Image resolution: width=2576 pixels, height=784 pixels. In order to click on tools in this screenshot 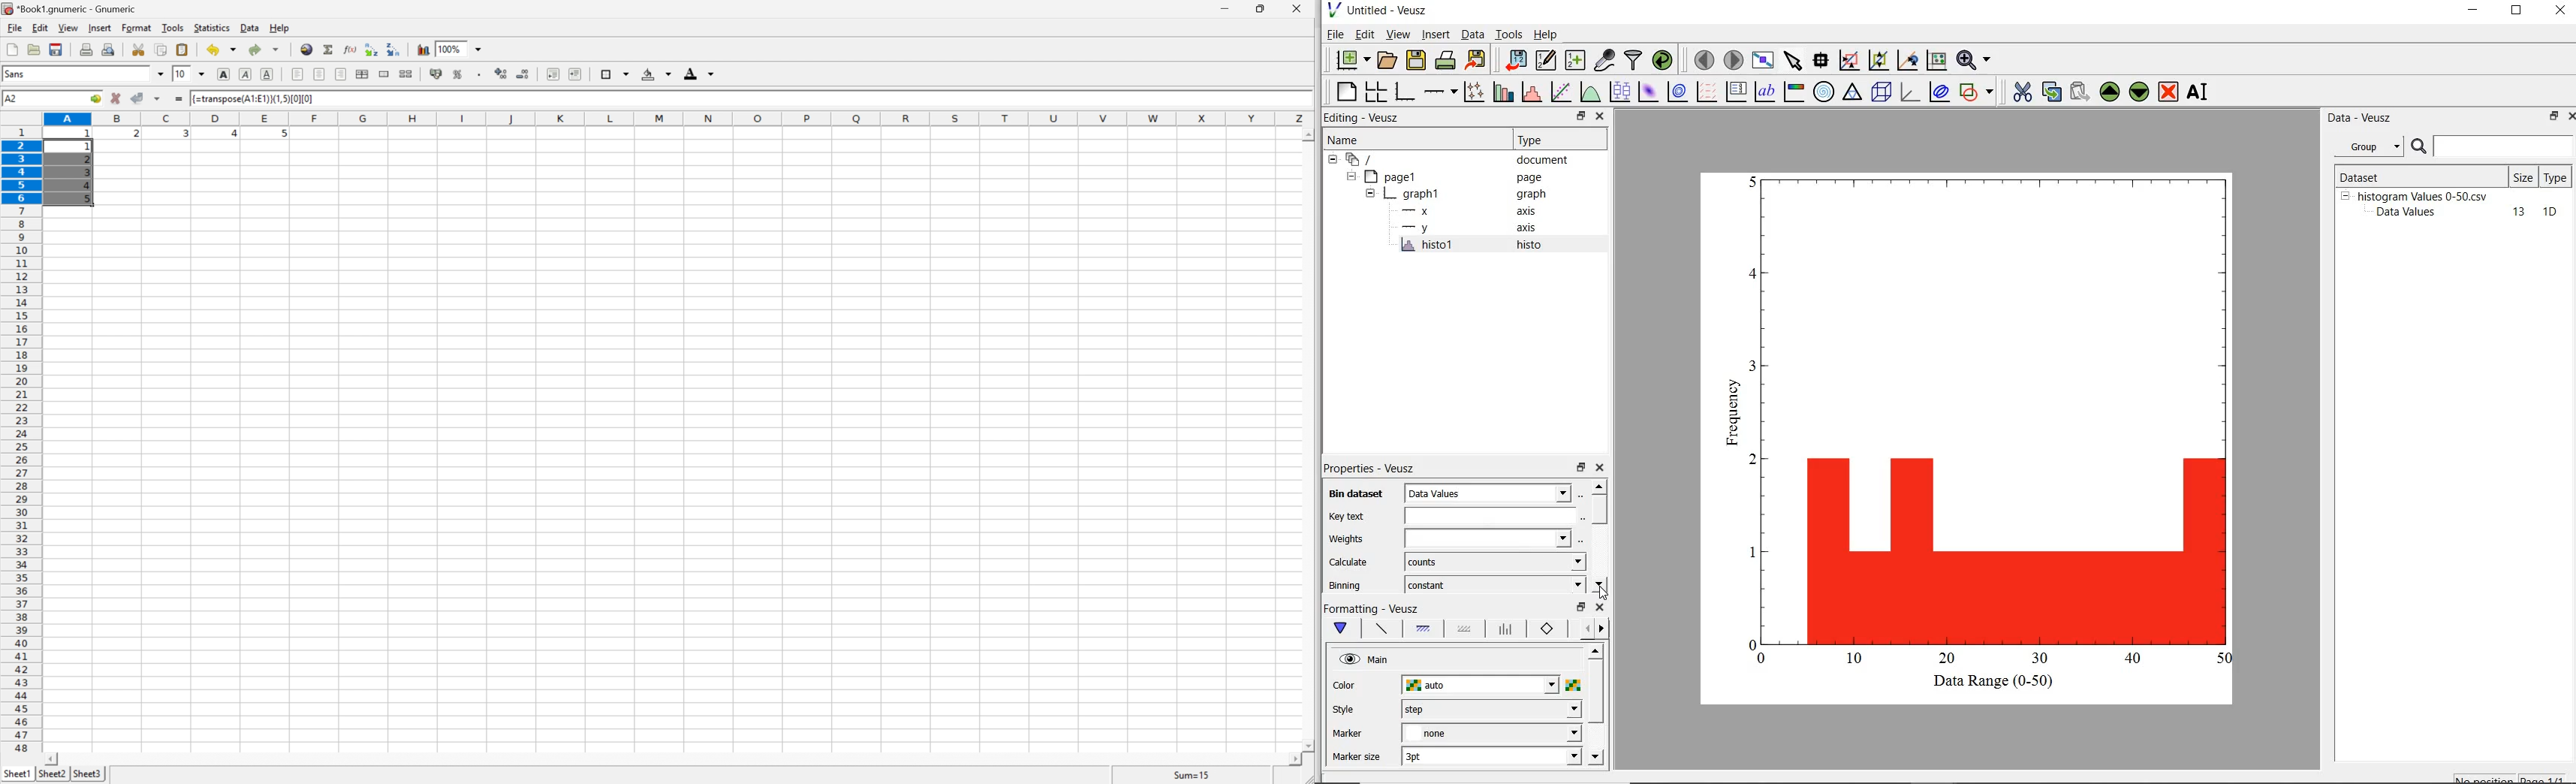, I will do `click(173, 28)`.